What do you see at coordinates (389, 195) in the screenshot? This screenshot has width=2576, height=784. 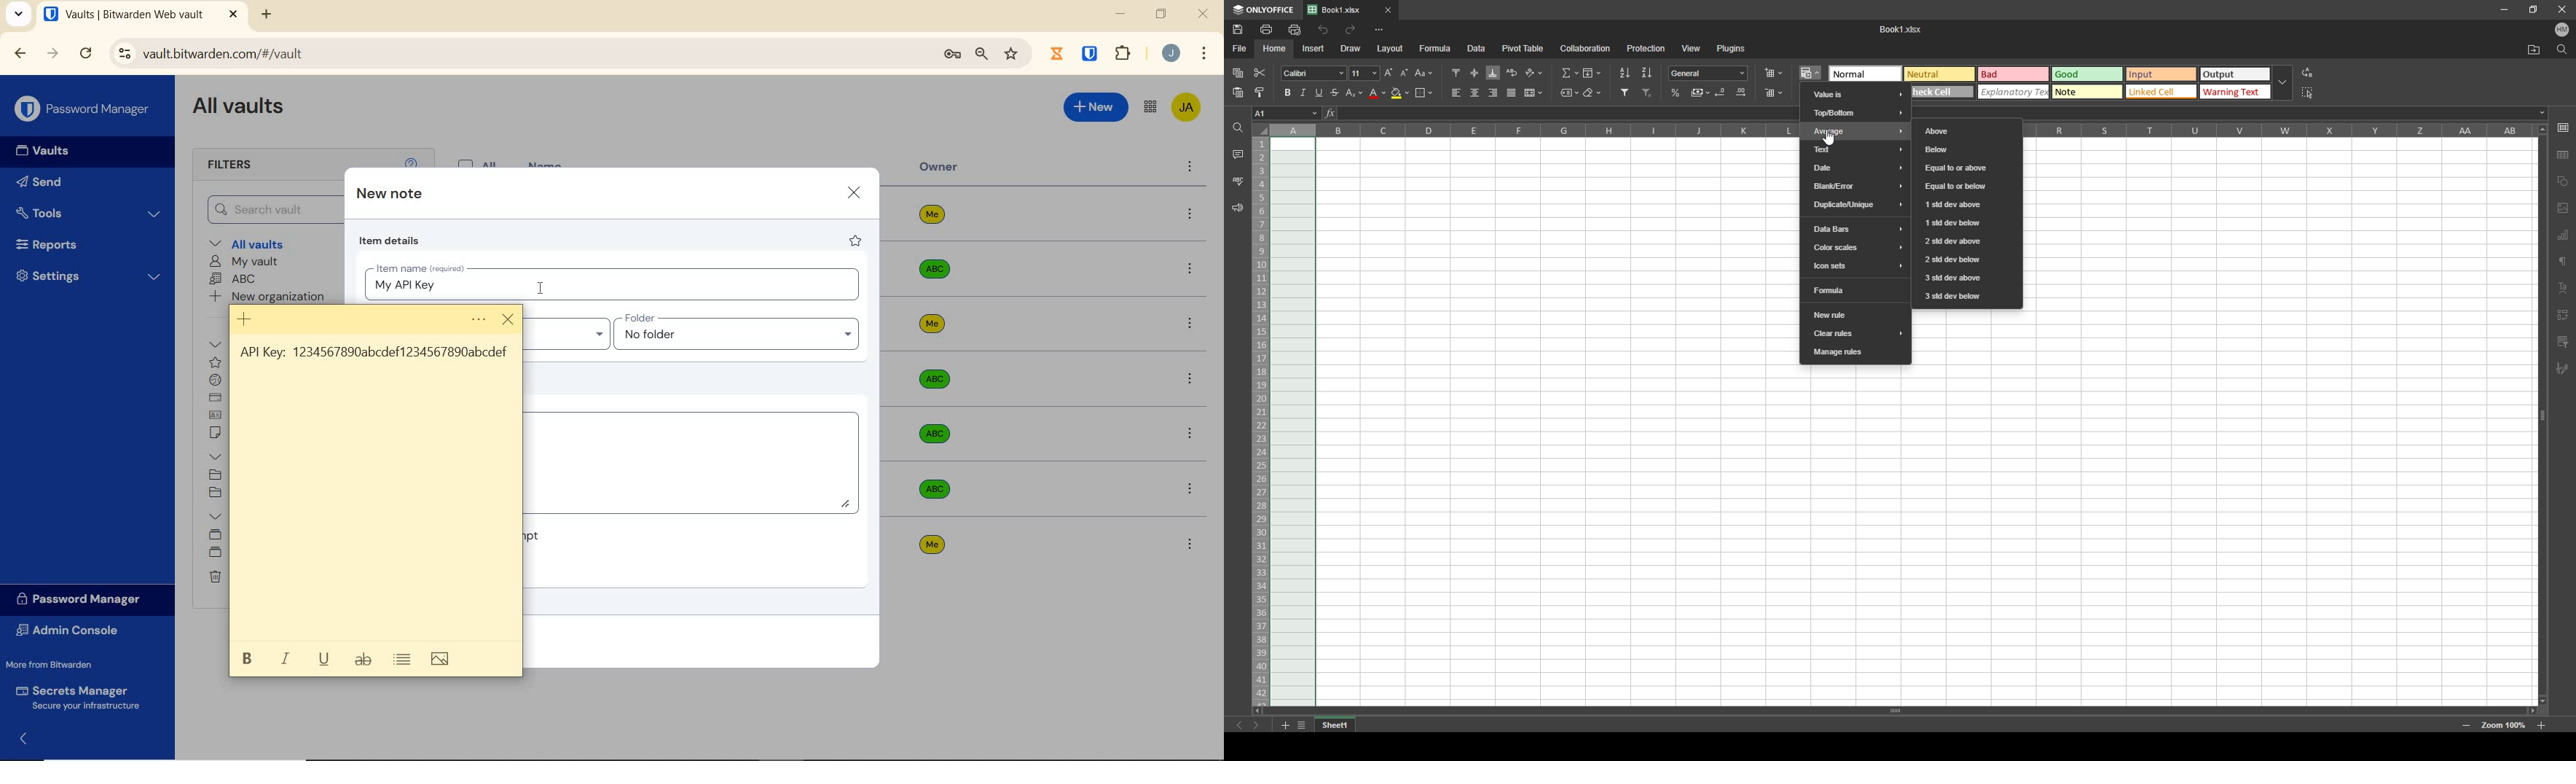 I see `new note` at bounding box center [389, 195].